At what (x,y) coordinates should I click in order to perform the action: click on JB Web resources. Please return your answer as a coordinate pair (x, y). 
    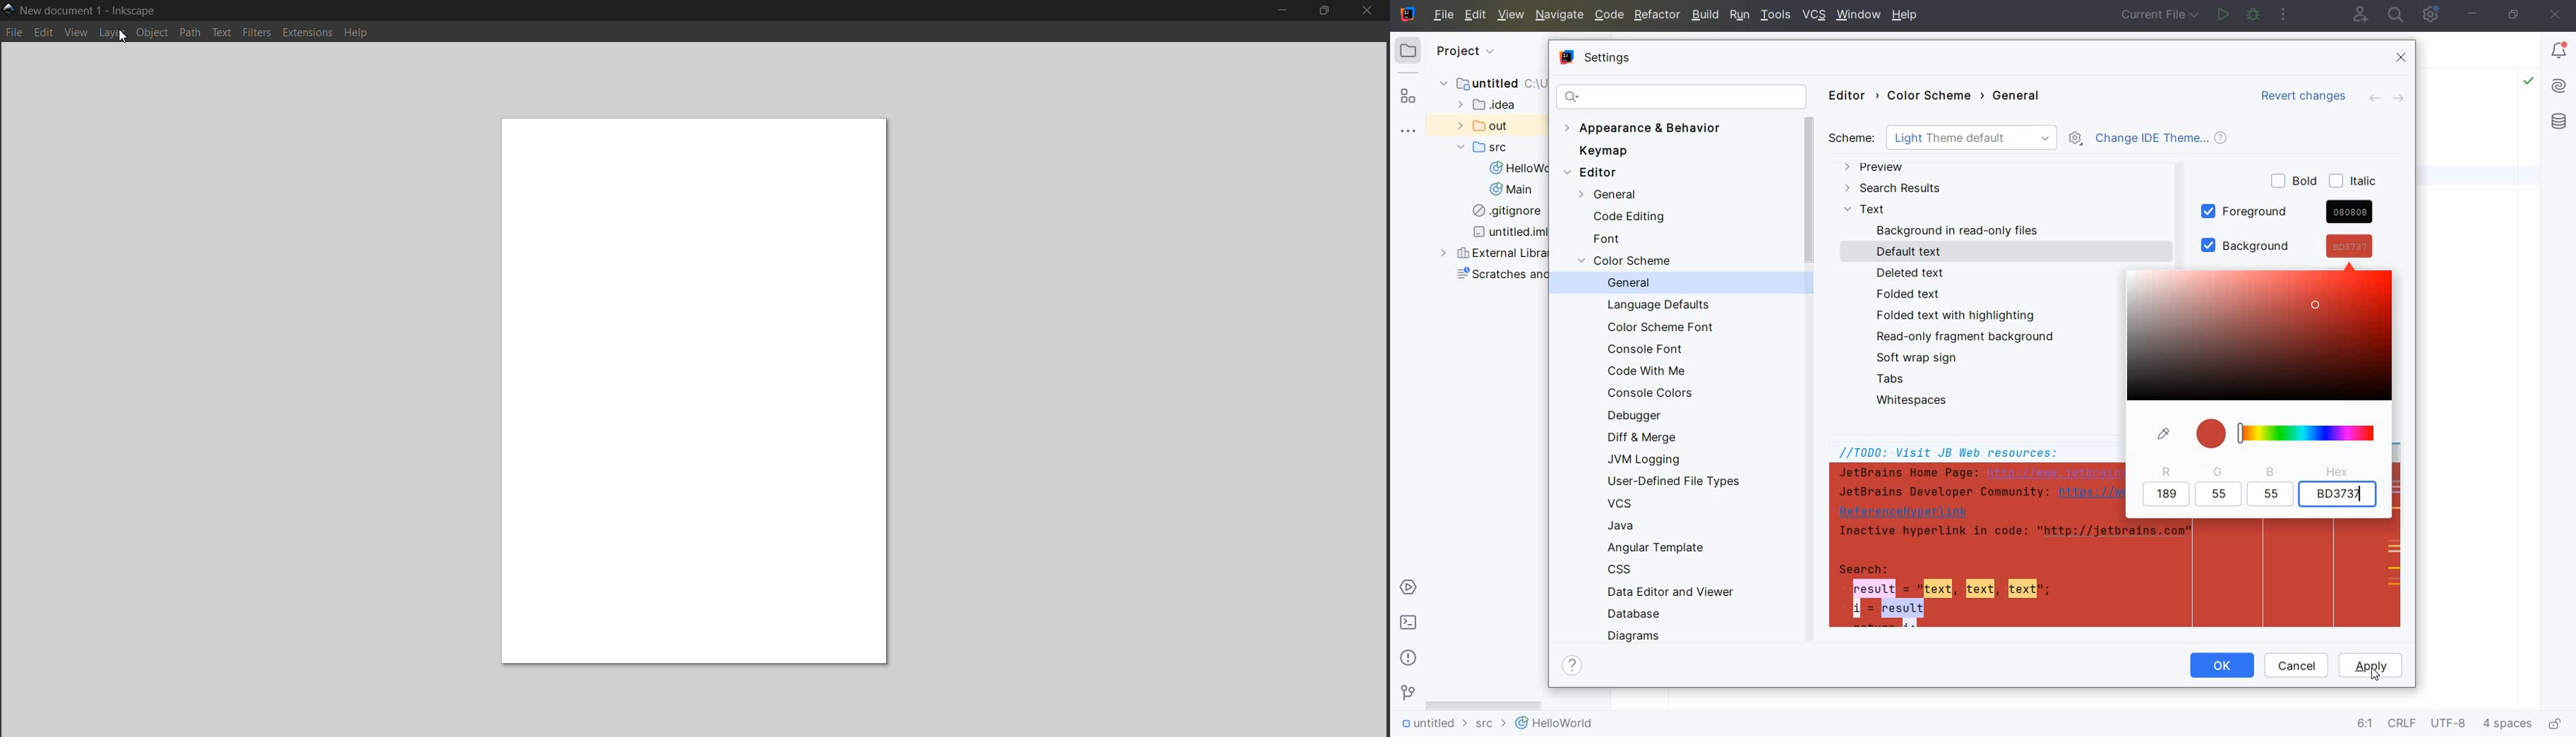
    Looking at the image, I should click on (1977, 537).